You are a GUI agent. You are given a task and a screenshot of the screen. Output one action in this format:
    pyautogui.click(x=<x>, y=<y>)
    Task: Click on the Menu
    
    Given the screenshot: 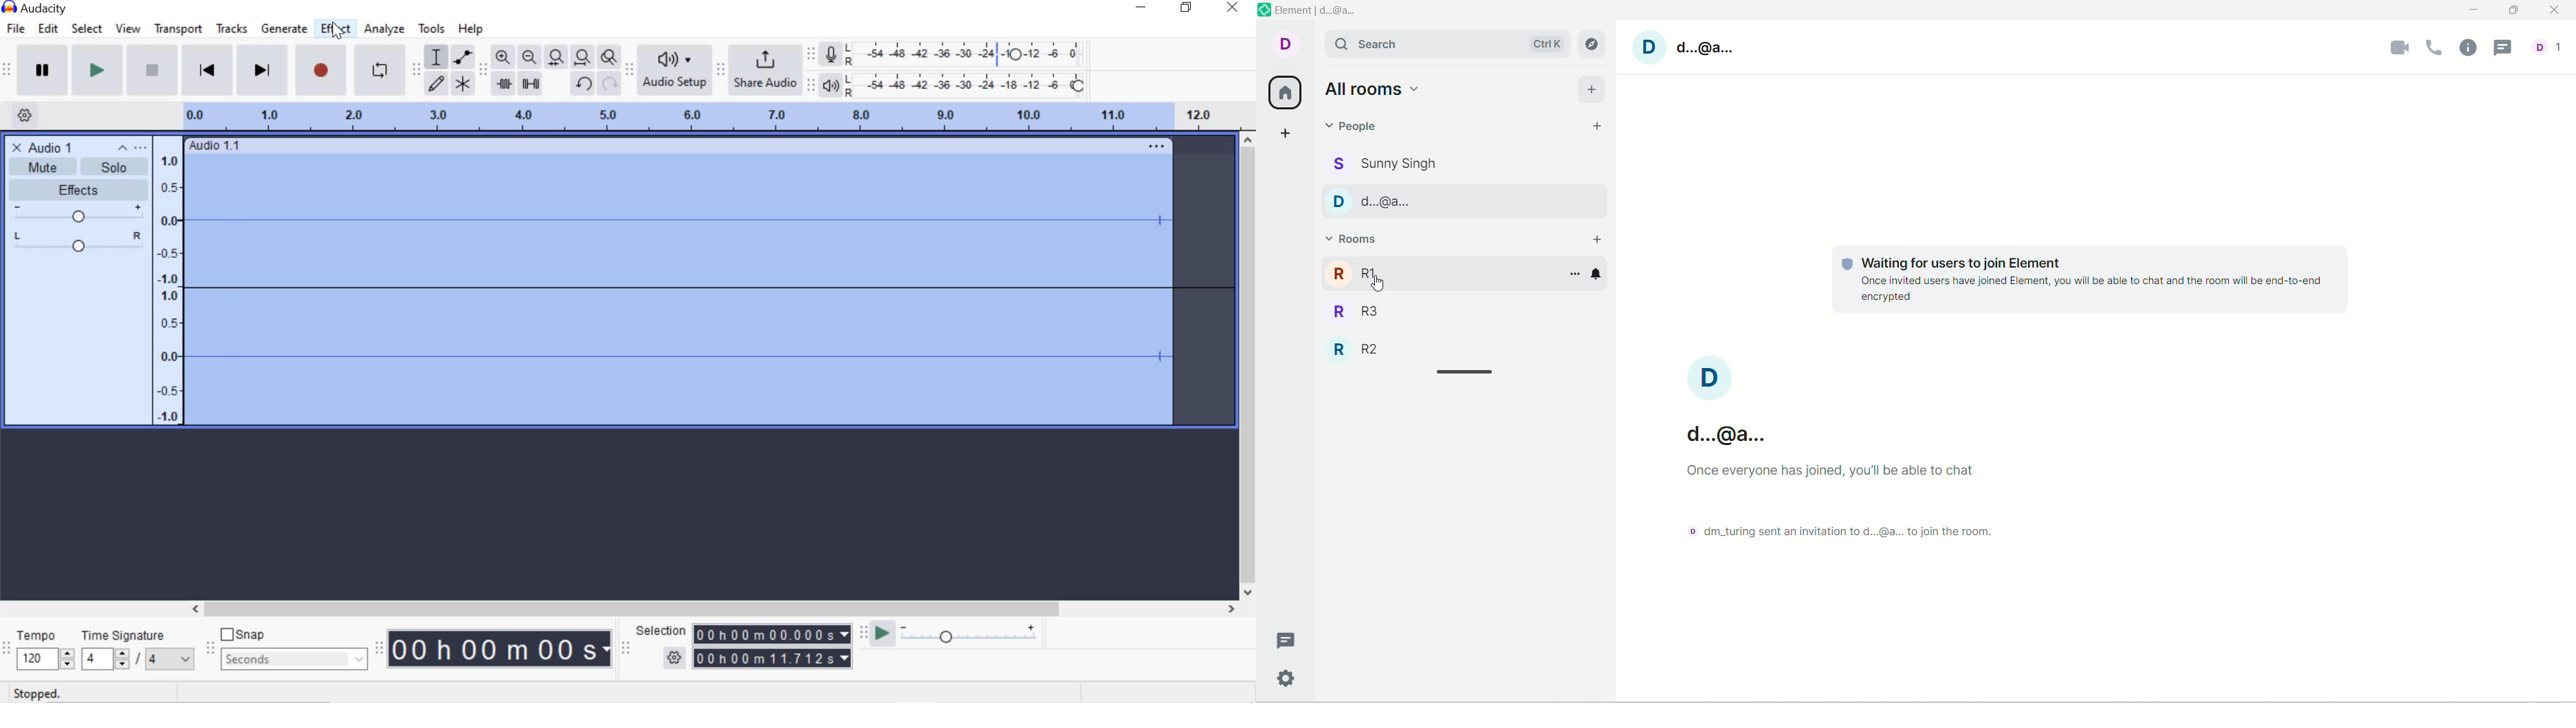 What is the action you would take?
    pyautogui.click(x=170, y=279)
    